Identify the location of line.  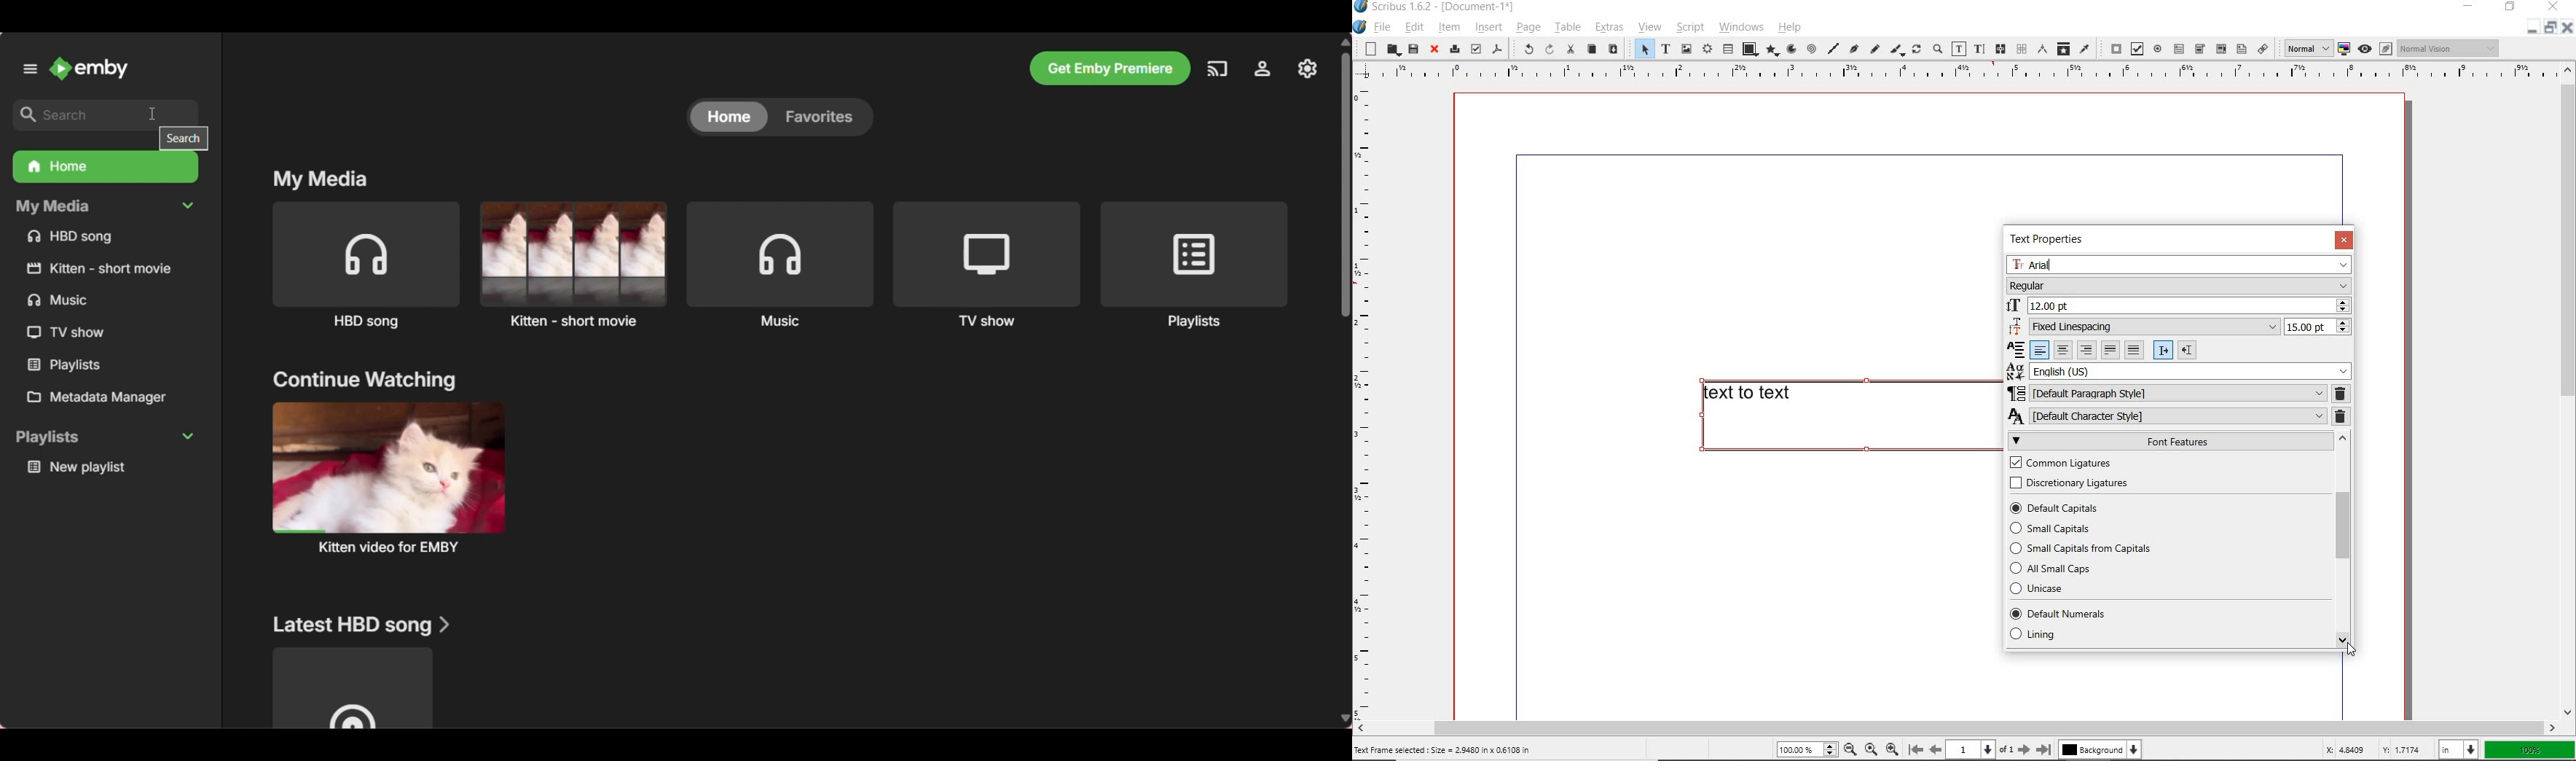
(1832, 48).